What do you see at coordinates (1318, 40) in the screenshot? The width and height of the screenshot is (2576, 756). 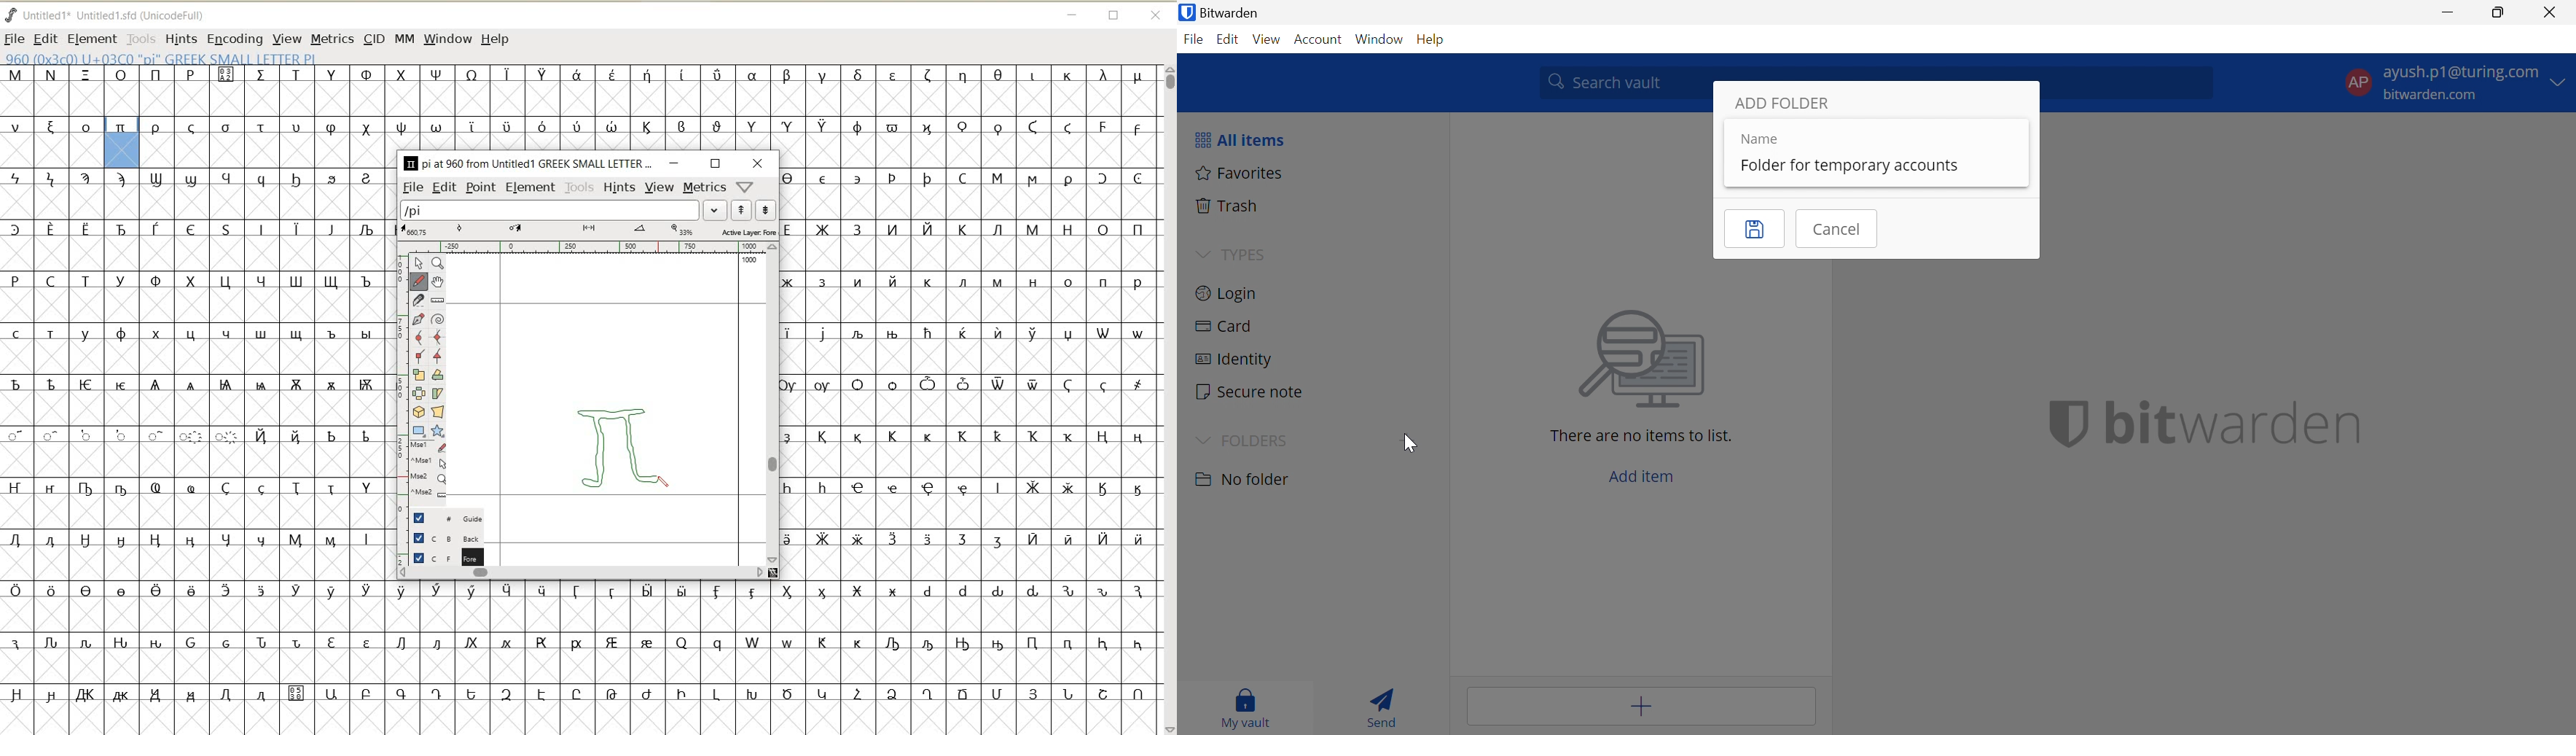 I see `Account` at bounding box center [1318, 40].